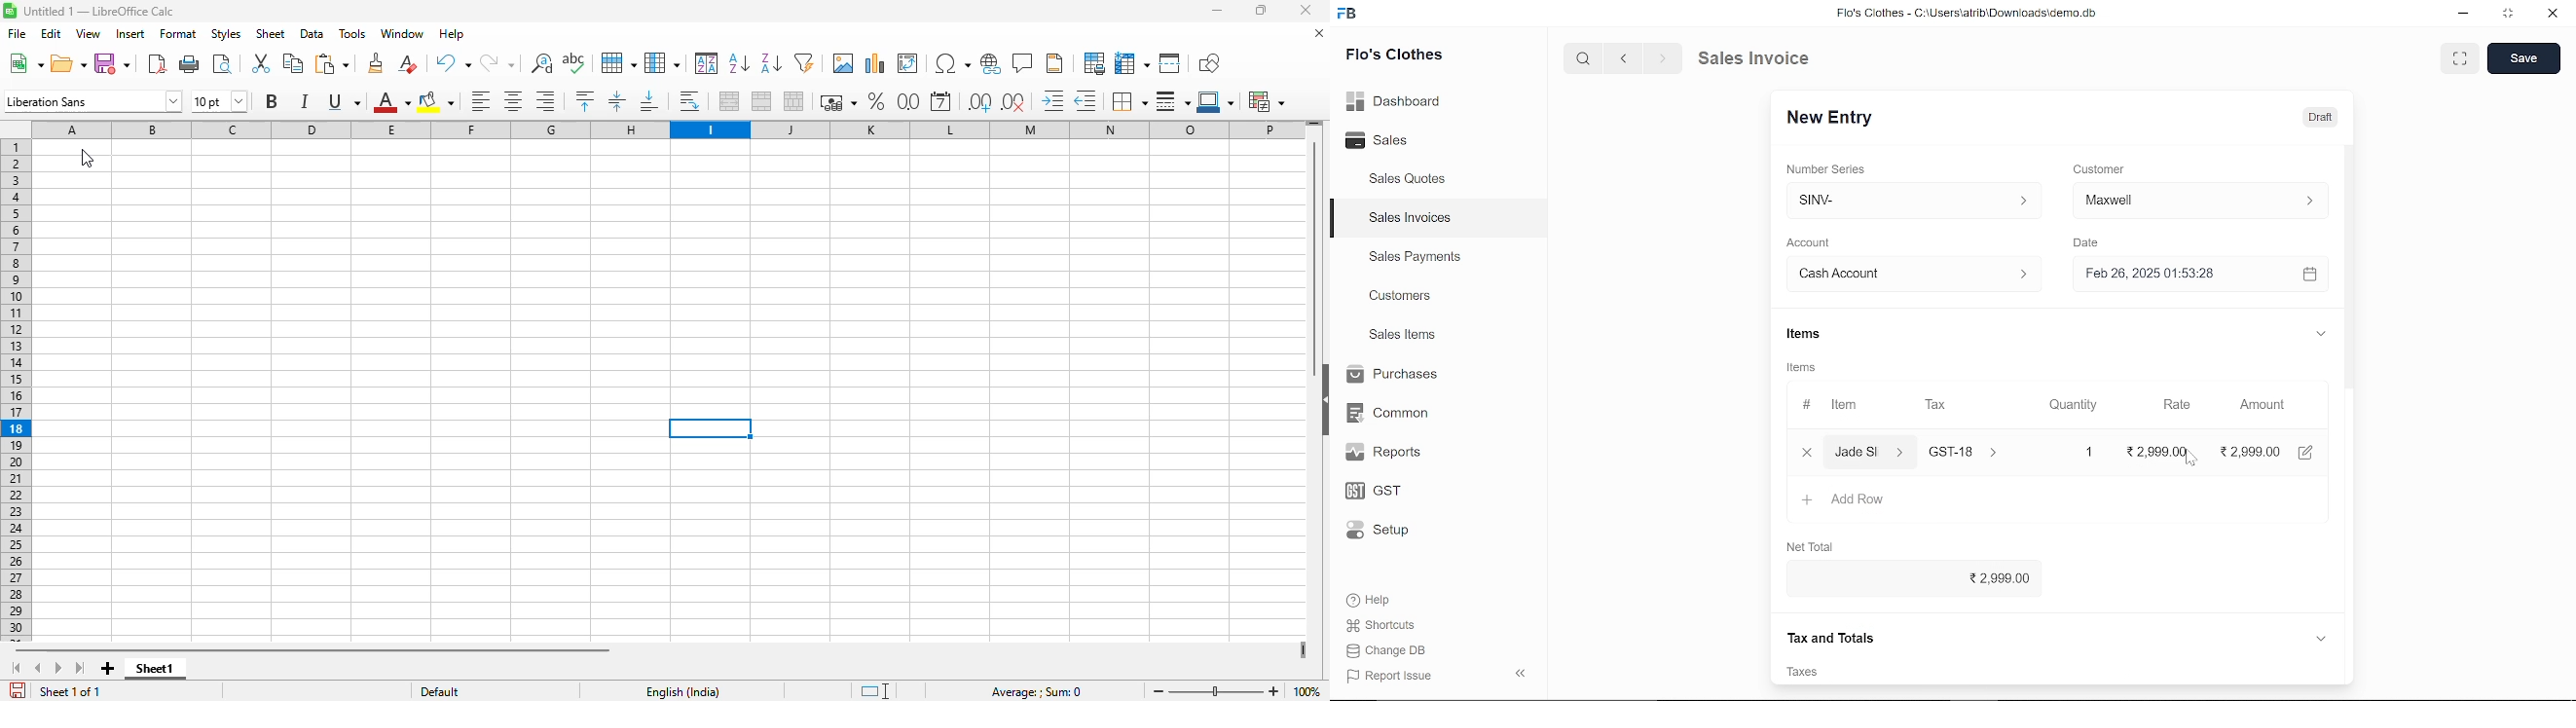 The height and width of the screenshot is (728, 2576). Describe the element at coordinates (375, 63) in the screenshot. I see `clone formatting` at that location.